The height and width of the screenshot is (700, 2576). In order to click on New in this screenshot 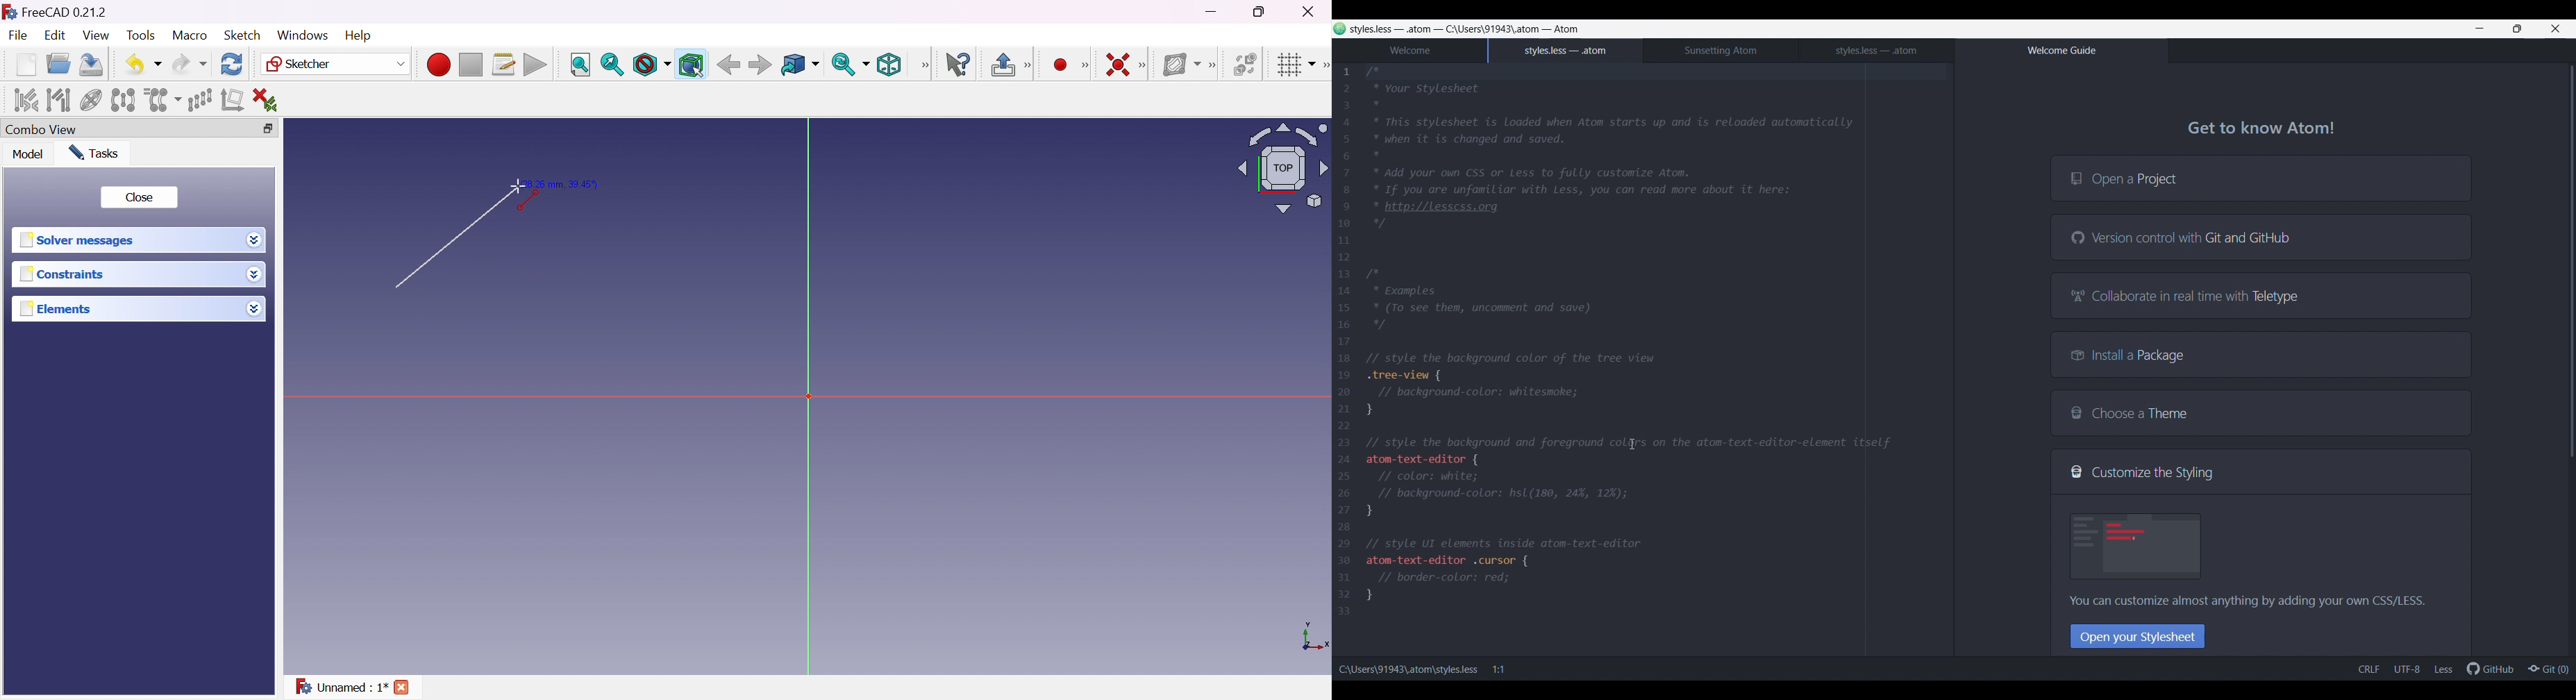, I will do `click(26, 67)`.